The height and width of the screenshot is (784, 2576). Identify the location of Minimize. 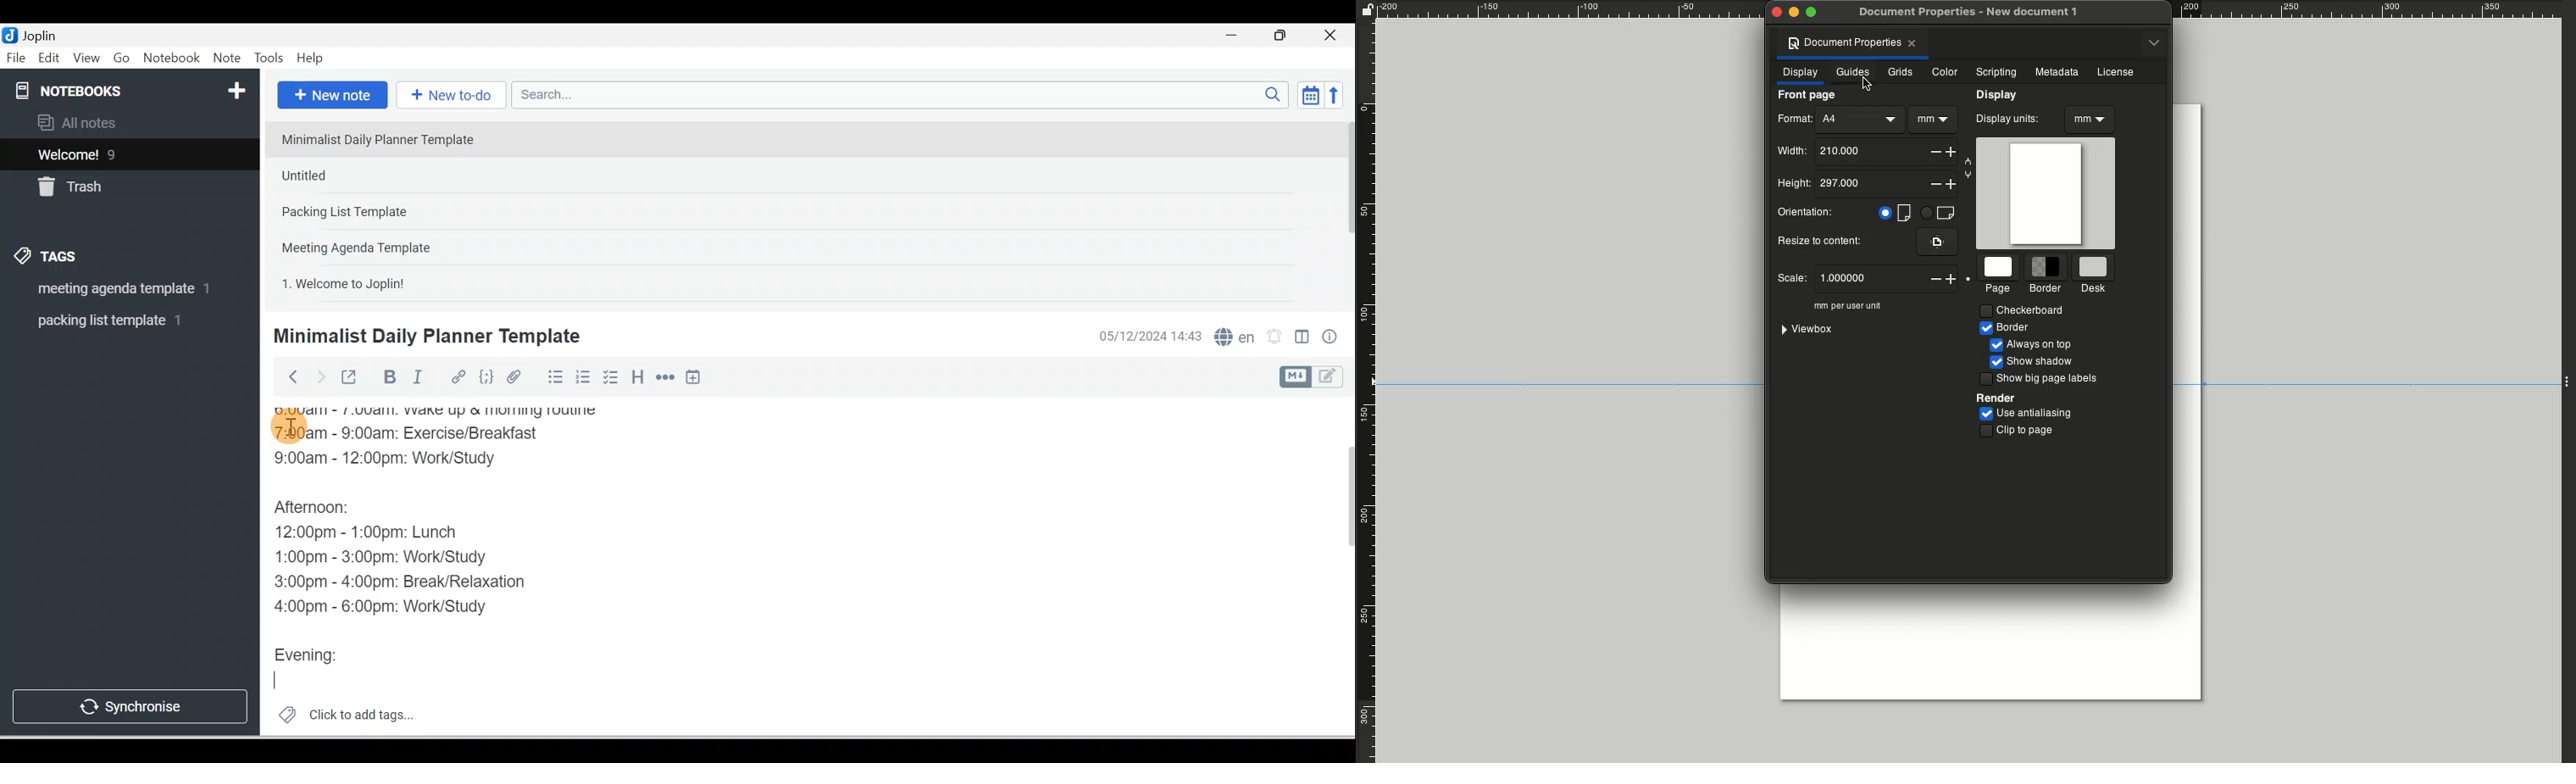
(1795, 13).